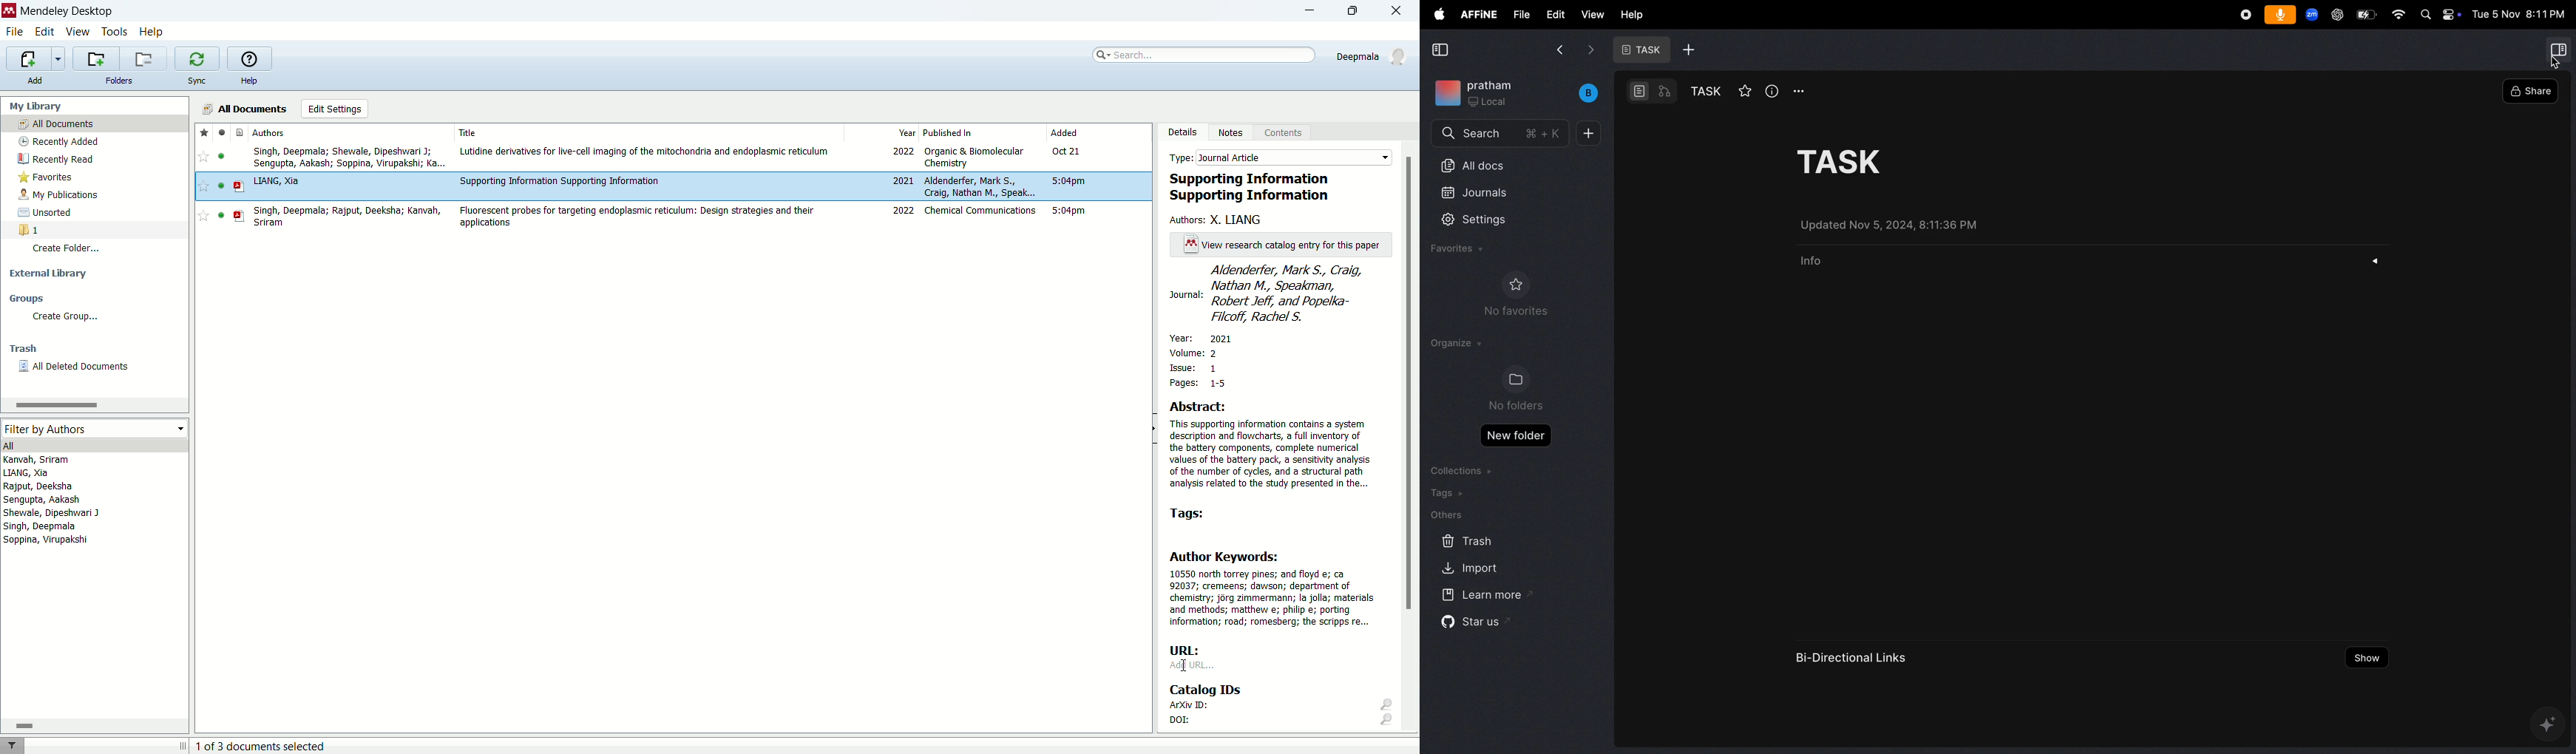 The width and height of the screenshot is (2576, 756). Describe the element at coordinates (240, 216) in the screenshot. I see `PDF` at that location.